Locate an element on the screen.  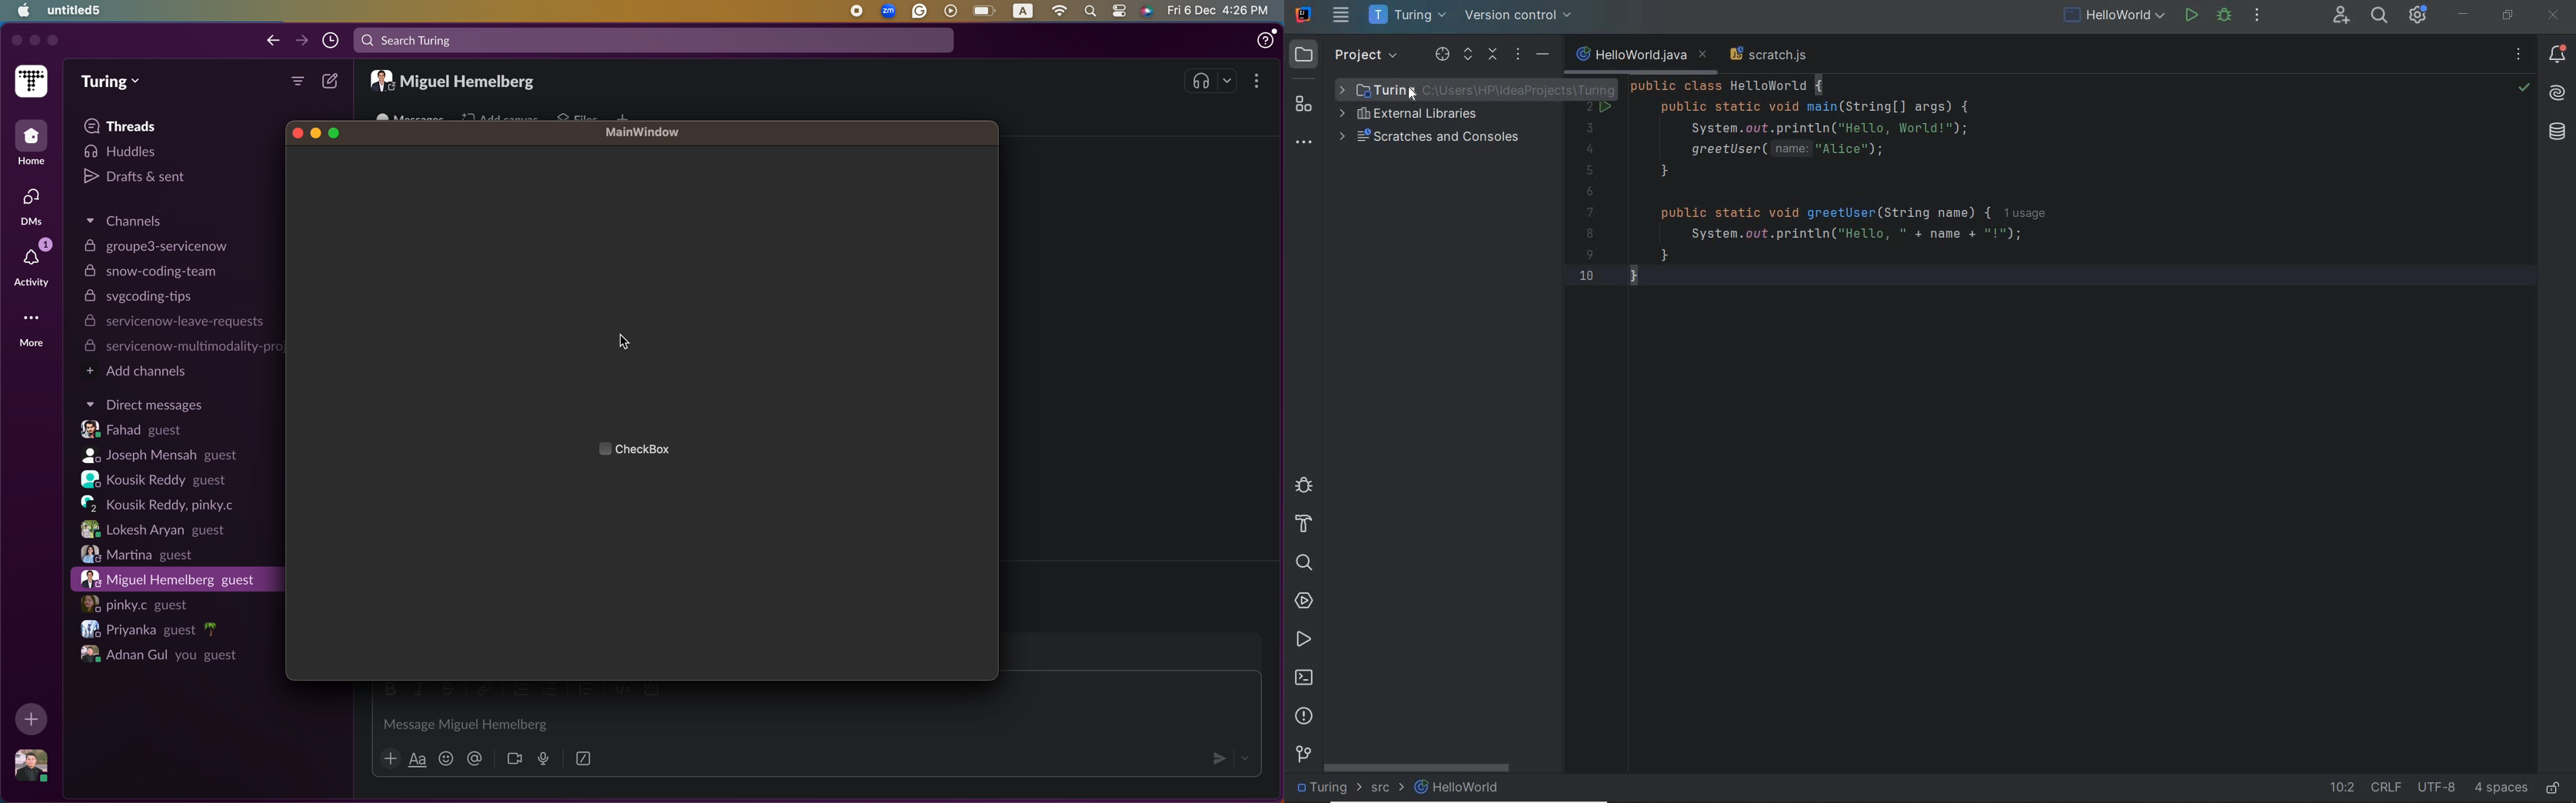
recent files, tab actions is located at coordinates (2519, 55).